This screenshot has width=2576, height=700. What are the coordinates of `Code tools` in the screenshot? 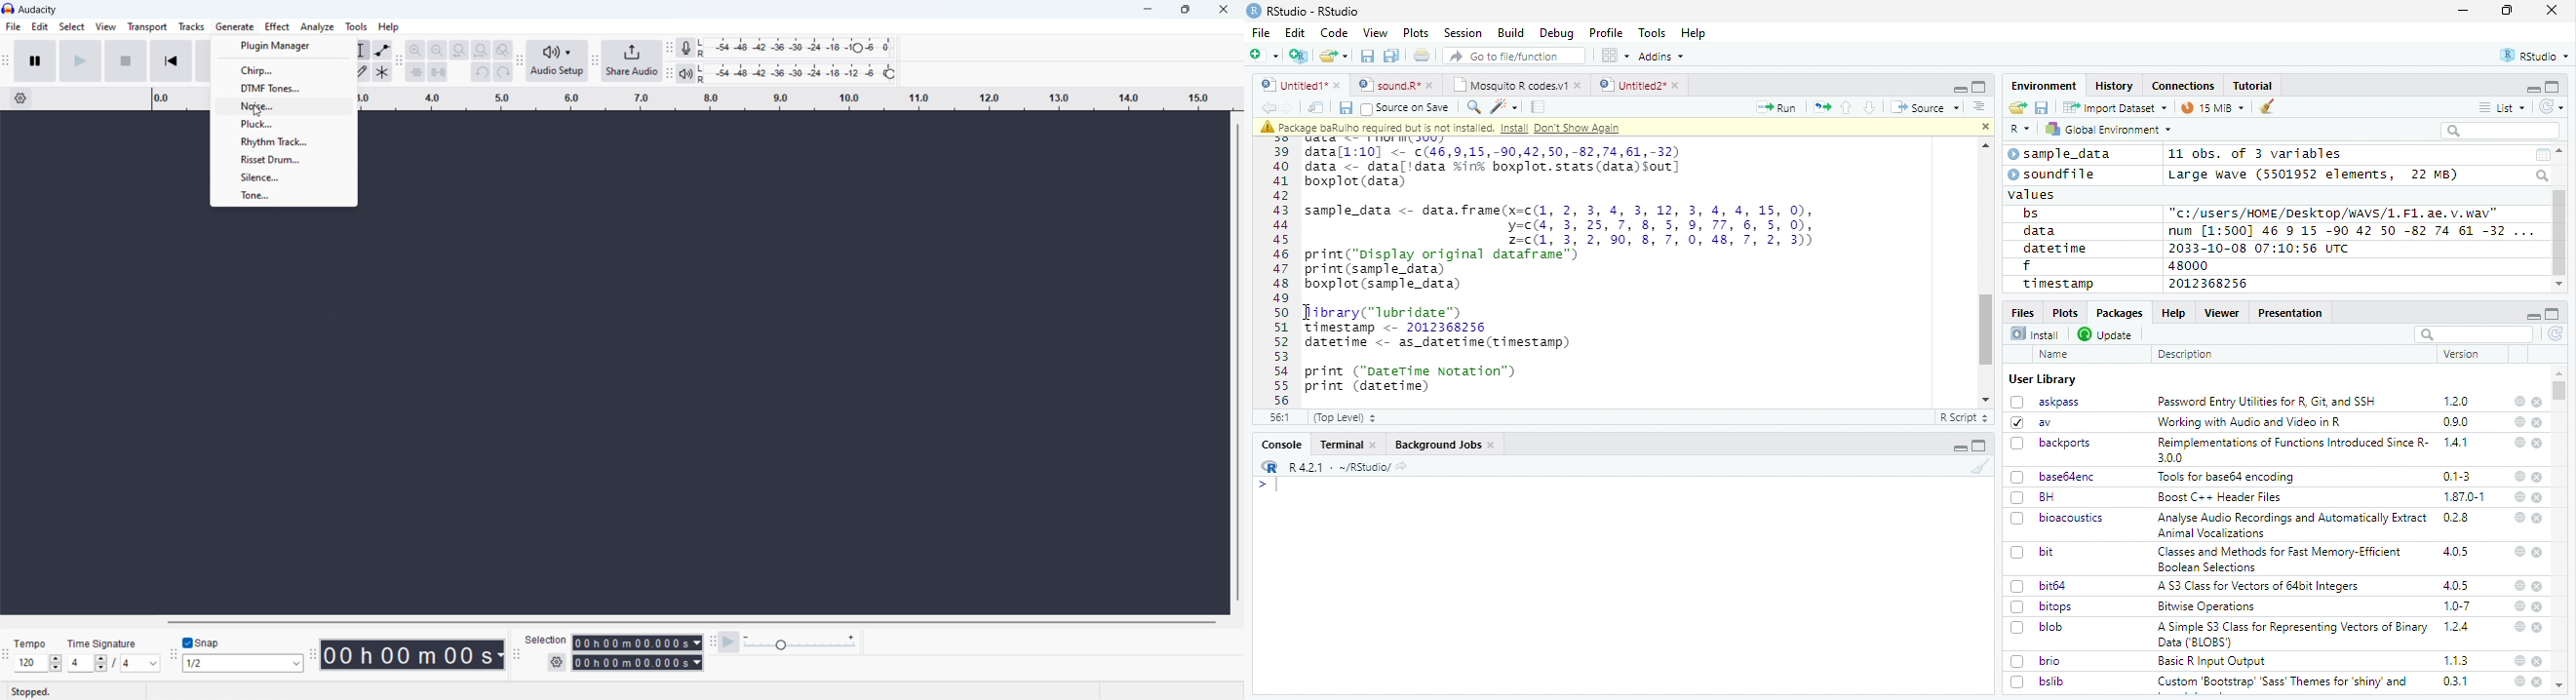 It's located at (1503, 106).